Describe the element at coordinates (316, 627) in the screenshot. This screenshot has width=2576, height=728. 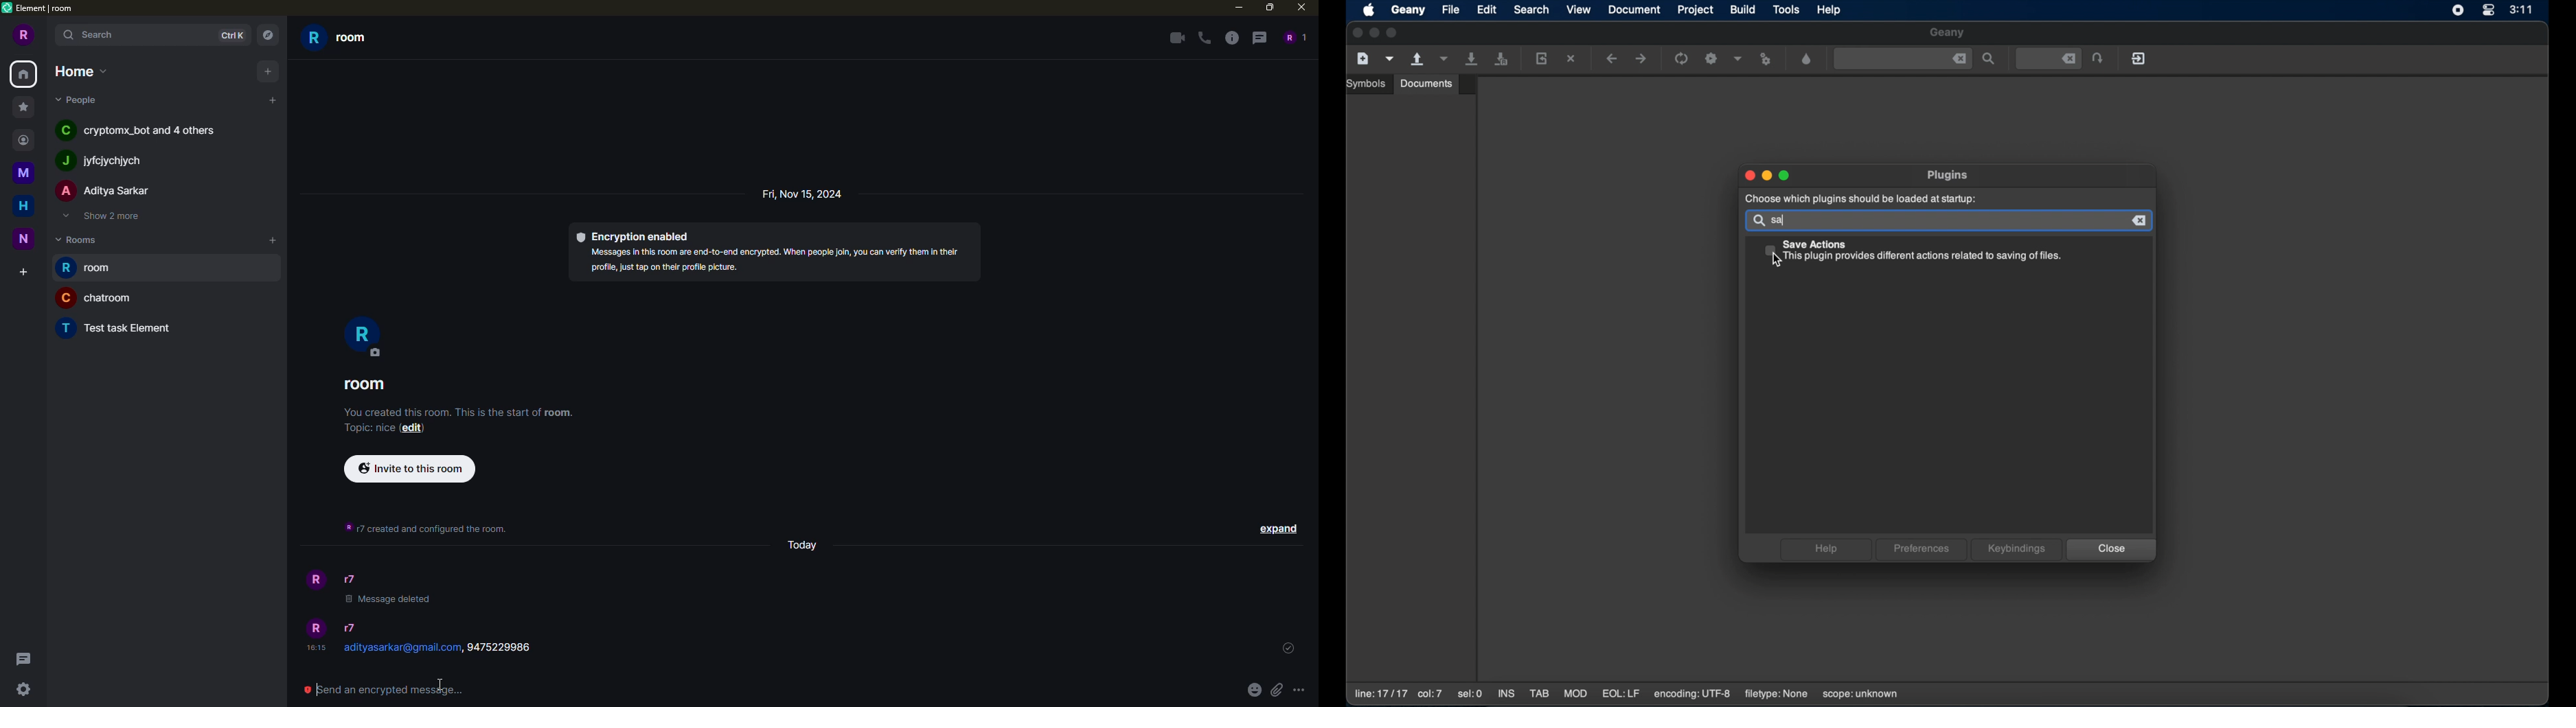
I see `profile` at that location.